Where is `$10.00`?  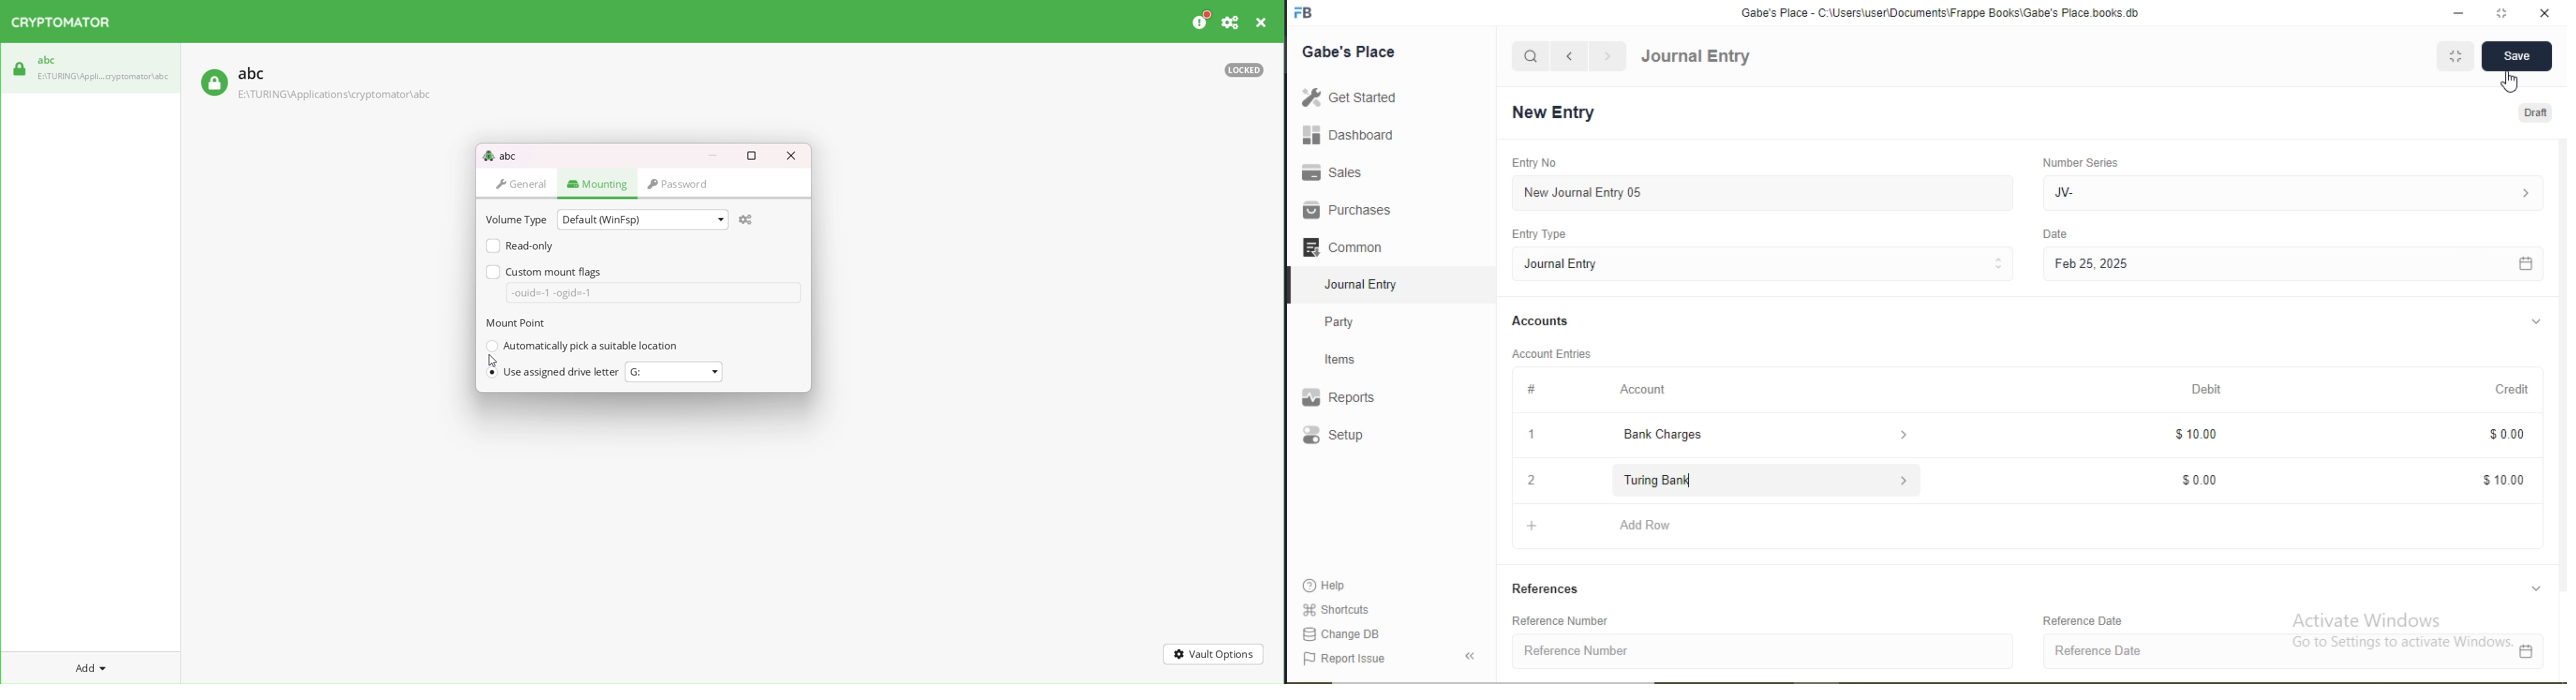
$10.00 is located at coordinates (2197, 434).